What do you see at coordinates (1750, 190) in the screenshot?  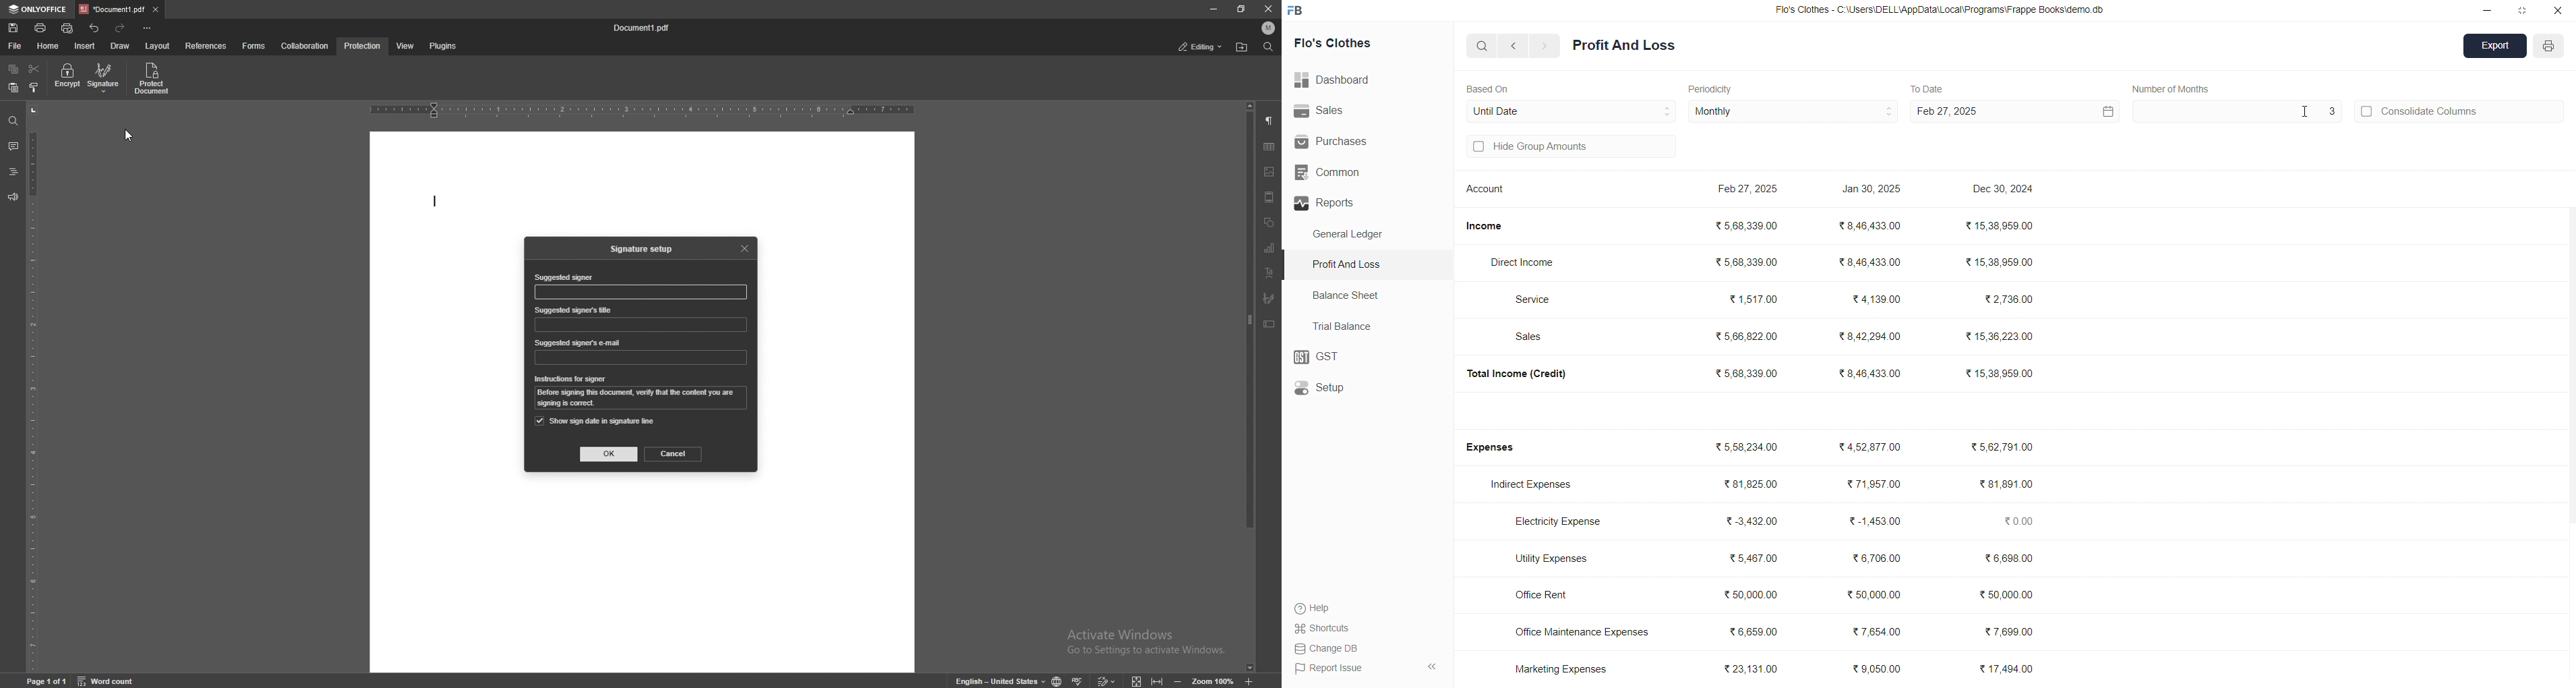 I see `Feb 27, 2025` at bounding box center [1750, 190].